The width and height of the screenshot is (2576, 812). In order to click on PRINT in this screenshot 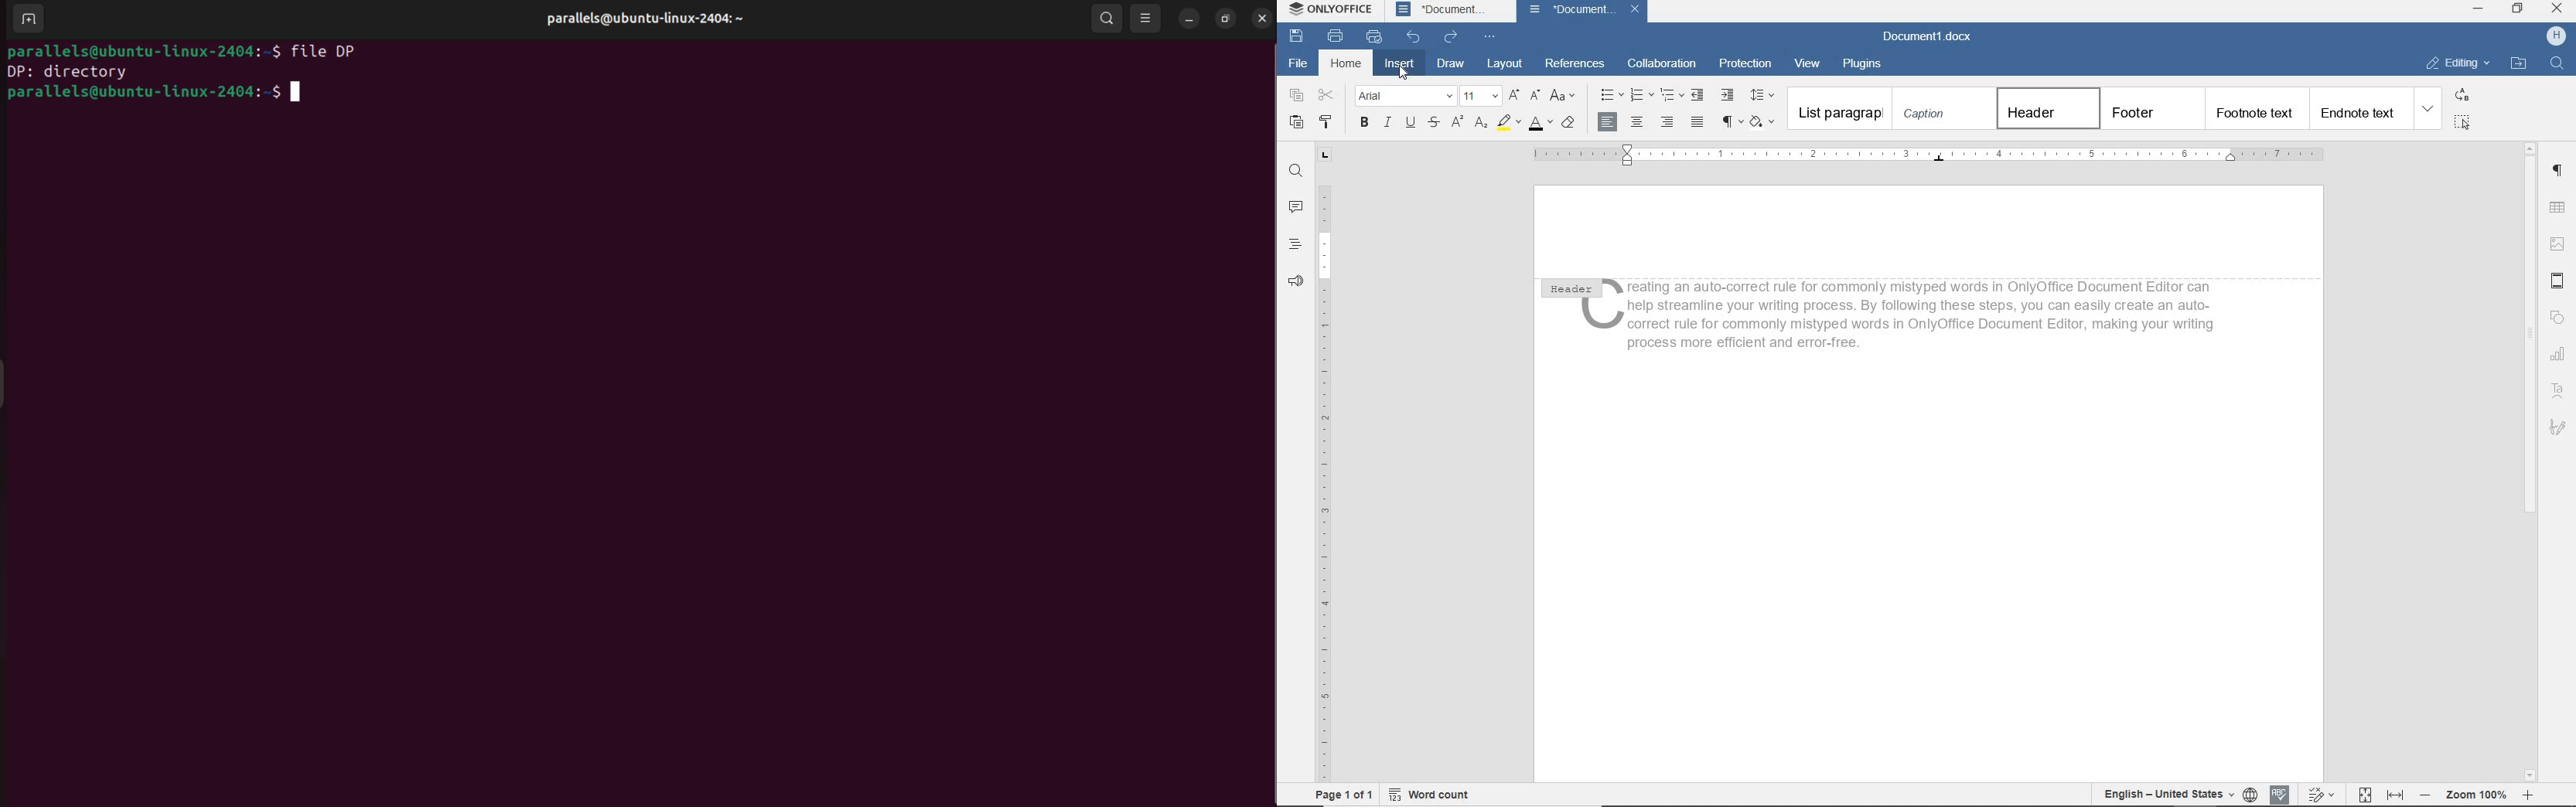, I will do `click(1336, 34)`.